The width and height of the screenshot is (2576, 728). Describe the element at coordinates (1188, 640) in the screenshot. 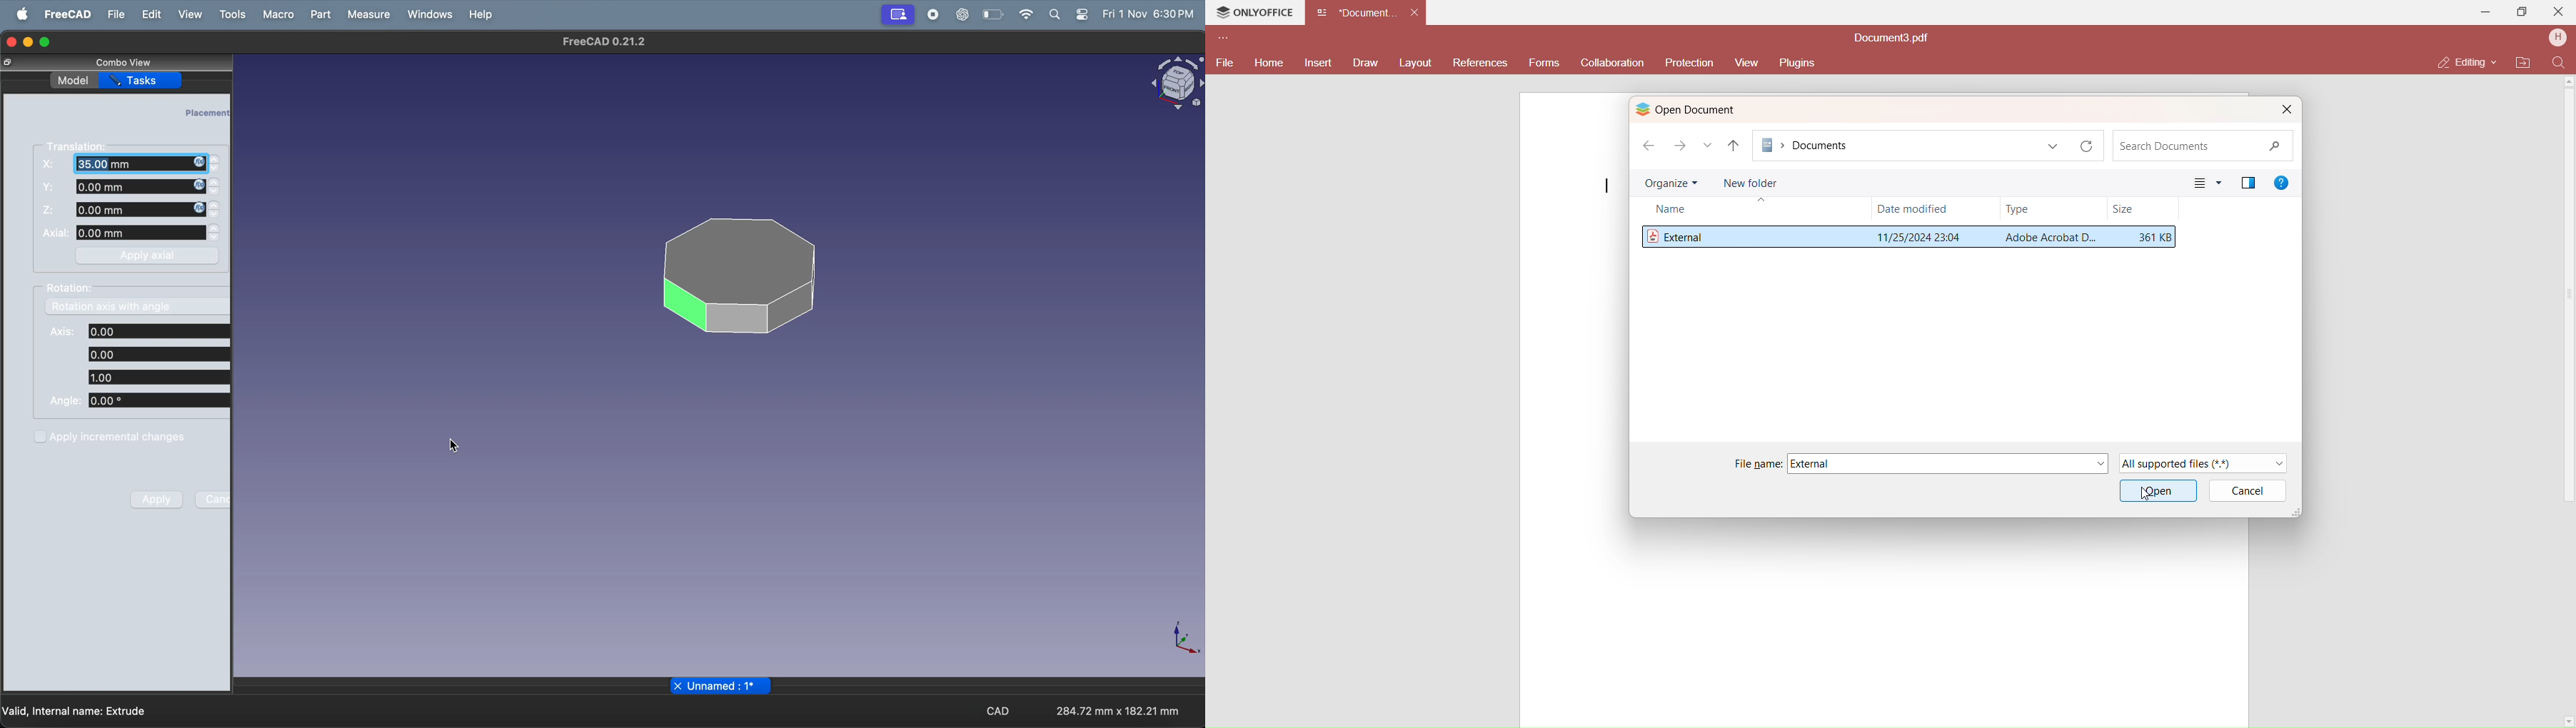

I see `axis` at that location.